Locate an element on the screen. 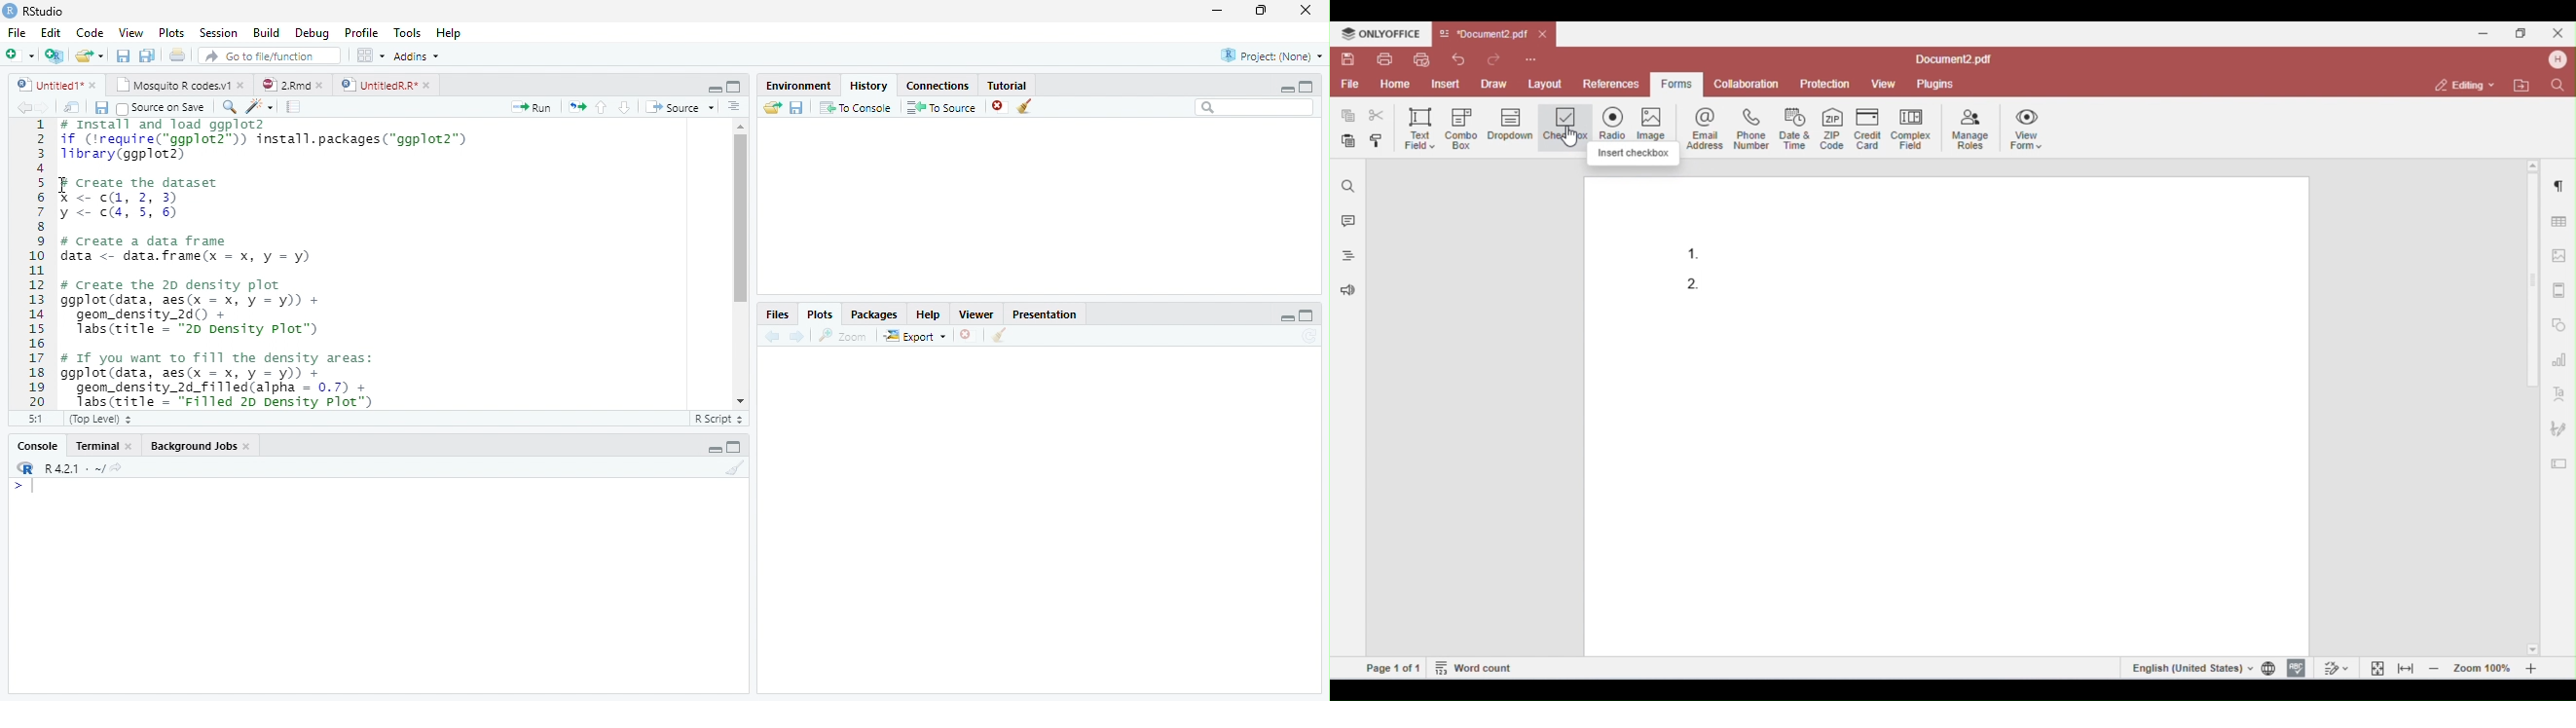  Scrollbar down is located at coordinates (740, 401).